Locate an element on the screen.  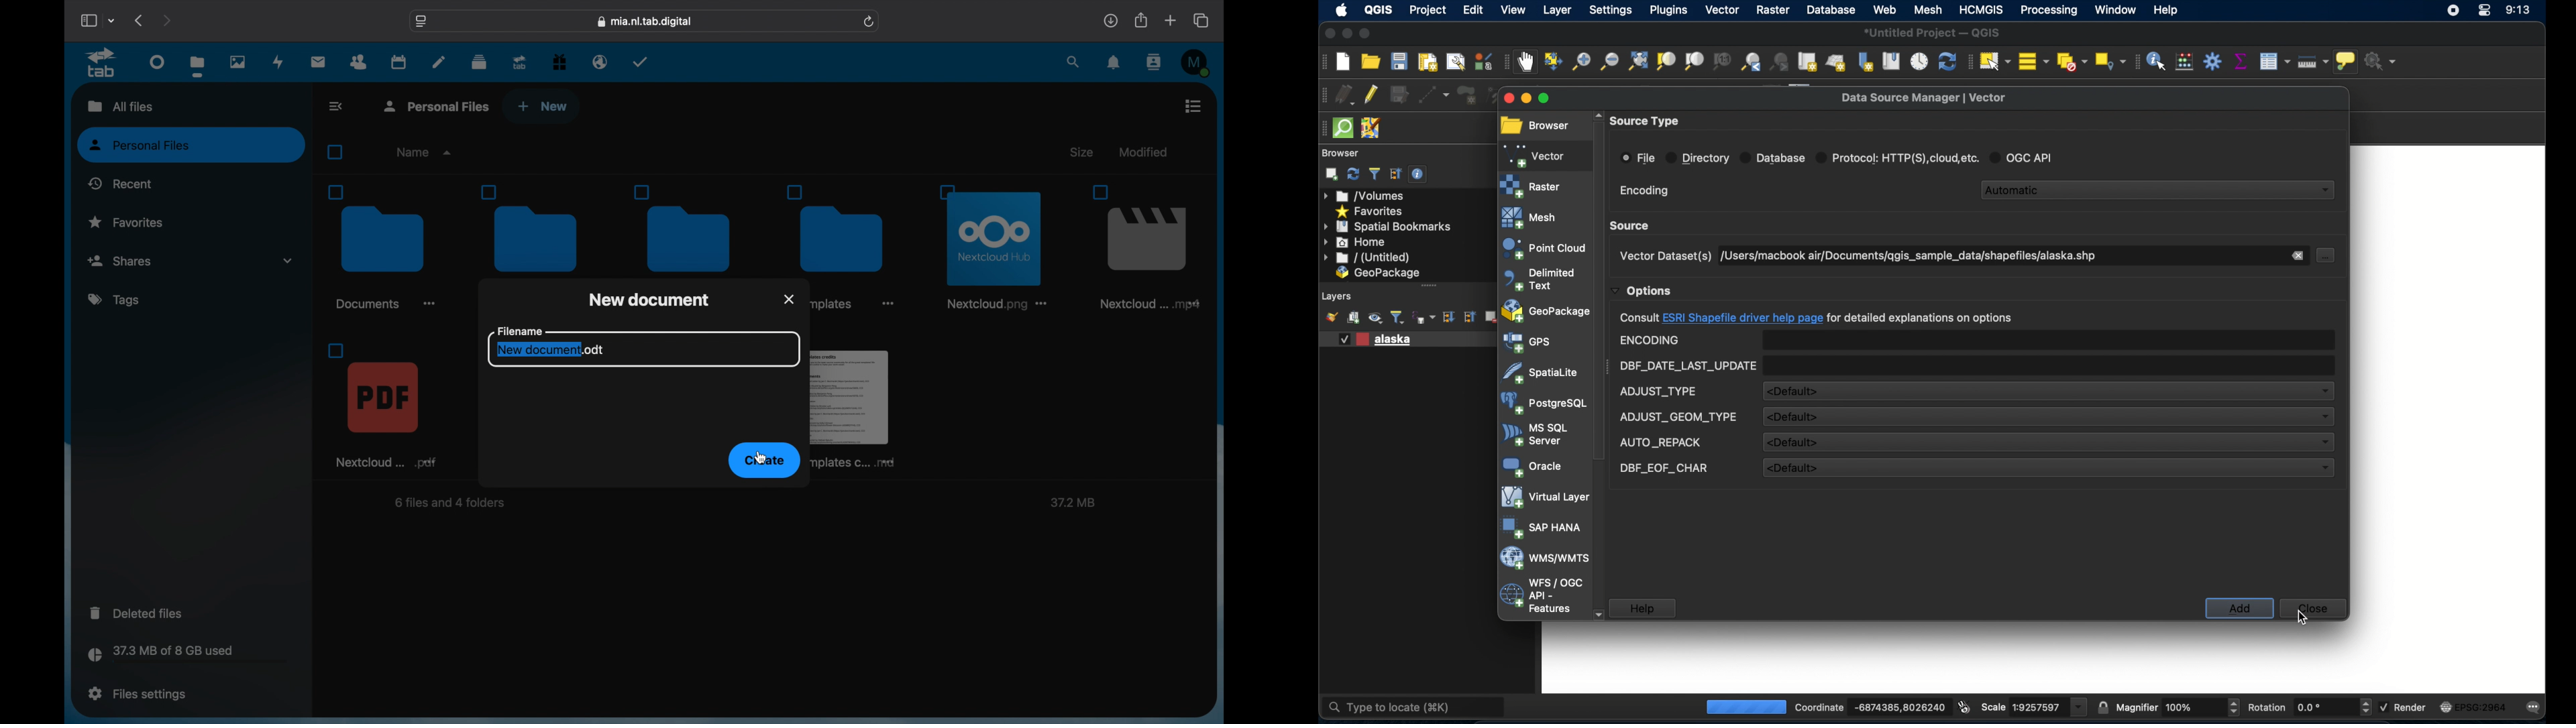
DBF_EDF_CHAR is located at coordinates (1664, 469).